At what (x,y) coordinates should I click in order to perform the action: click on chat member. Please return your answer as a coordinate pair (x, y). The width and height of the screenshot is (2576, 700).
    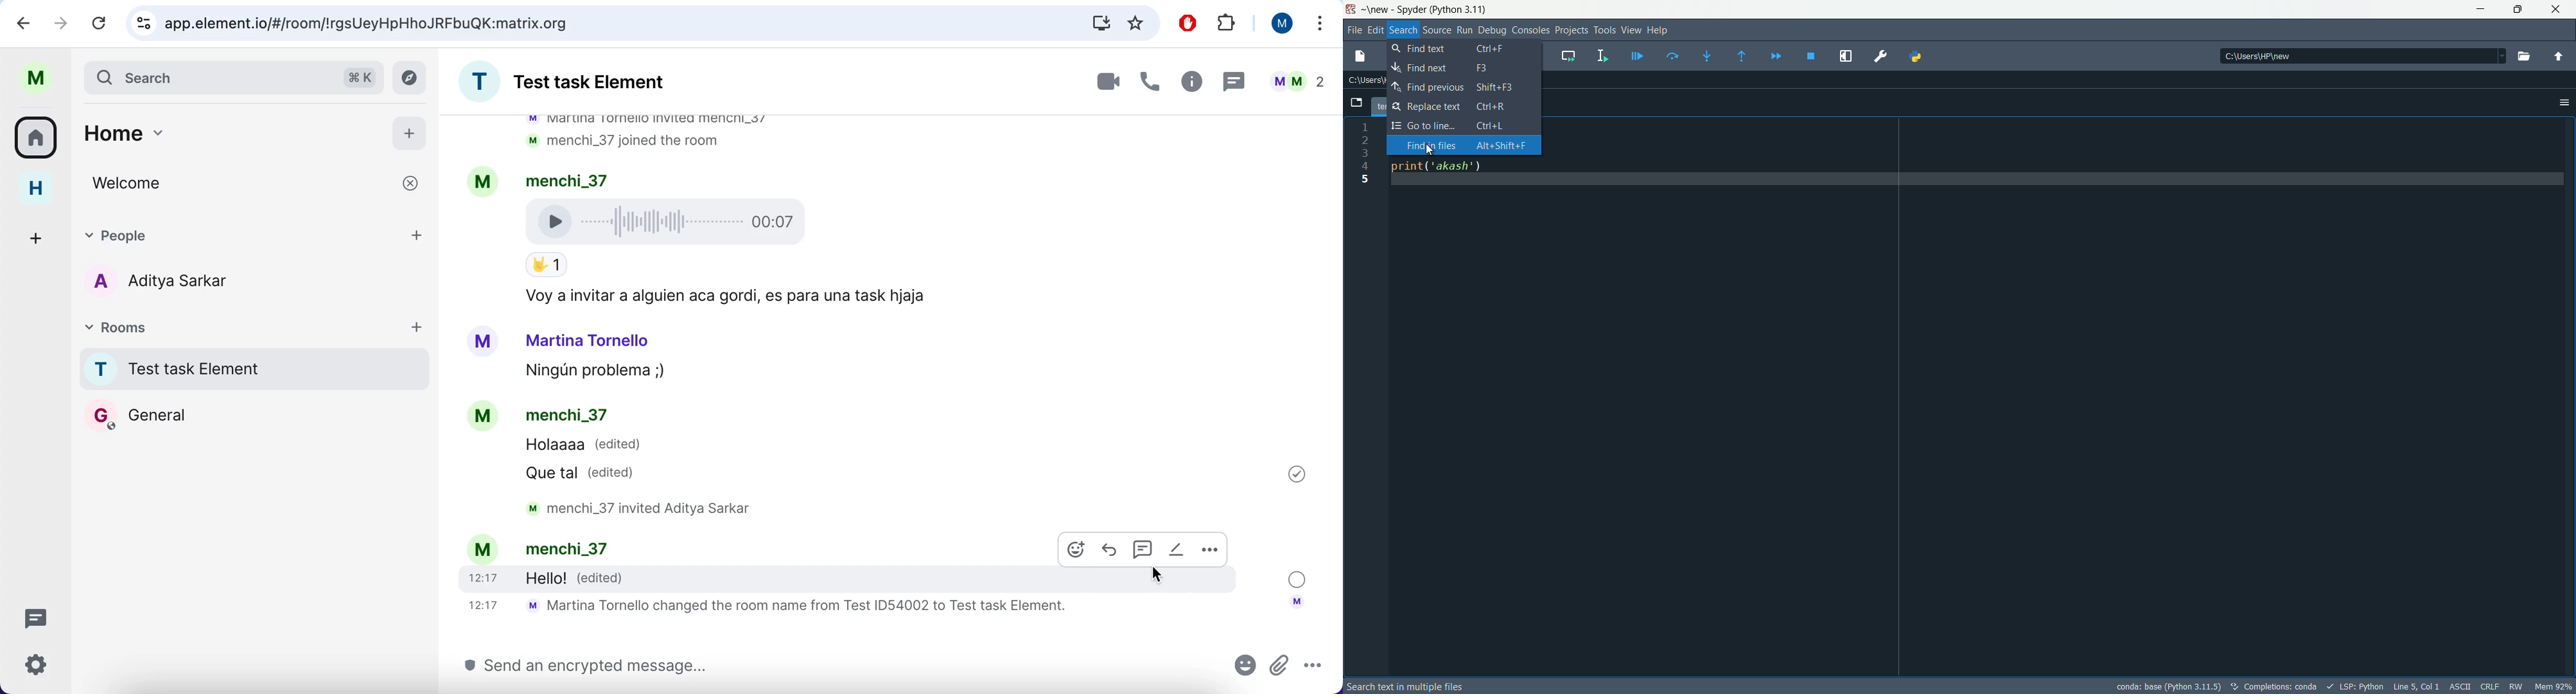
    Looking at the image, I should click on (169, 282).